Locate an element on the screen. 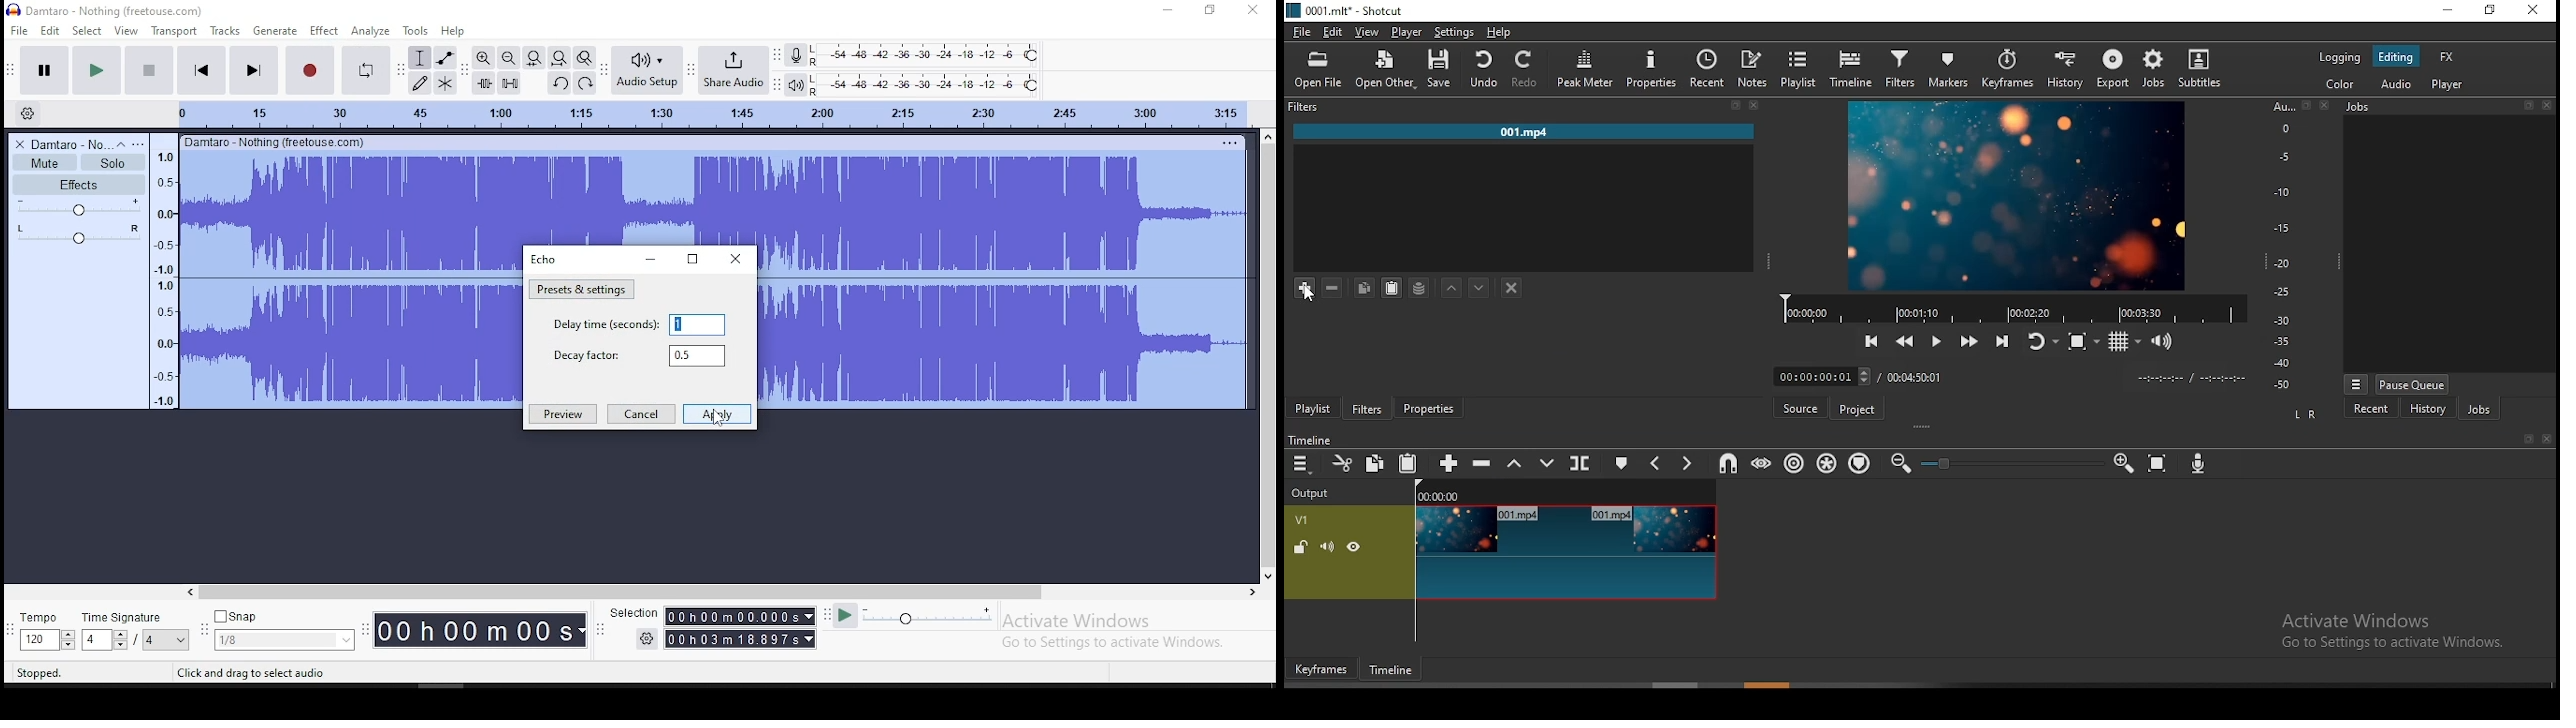 Image resolution: width=2576 pixels, height=728 pixels.  is located at coordinates (161, 280).